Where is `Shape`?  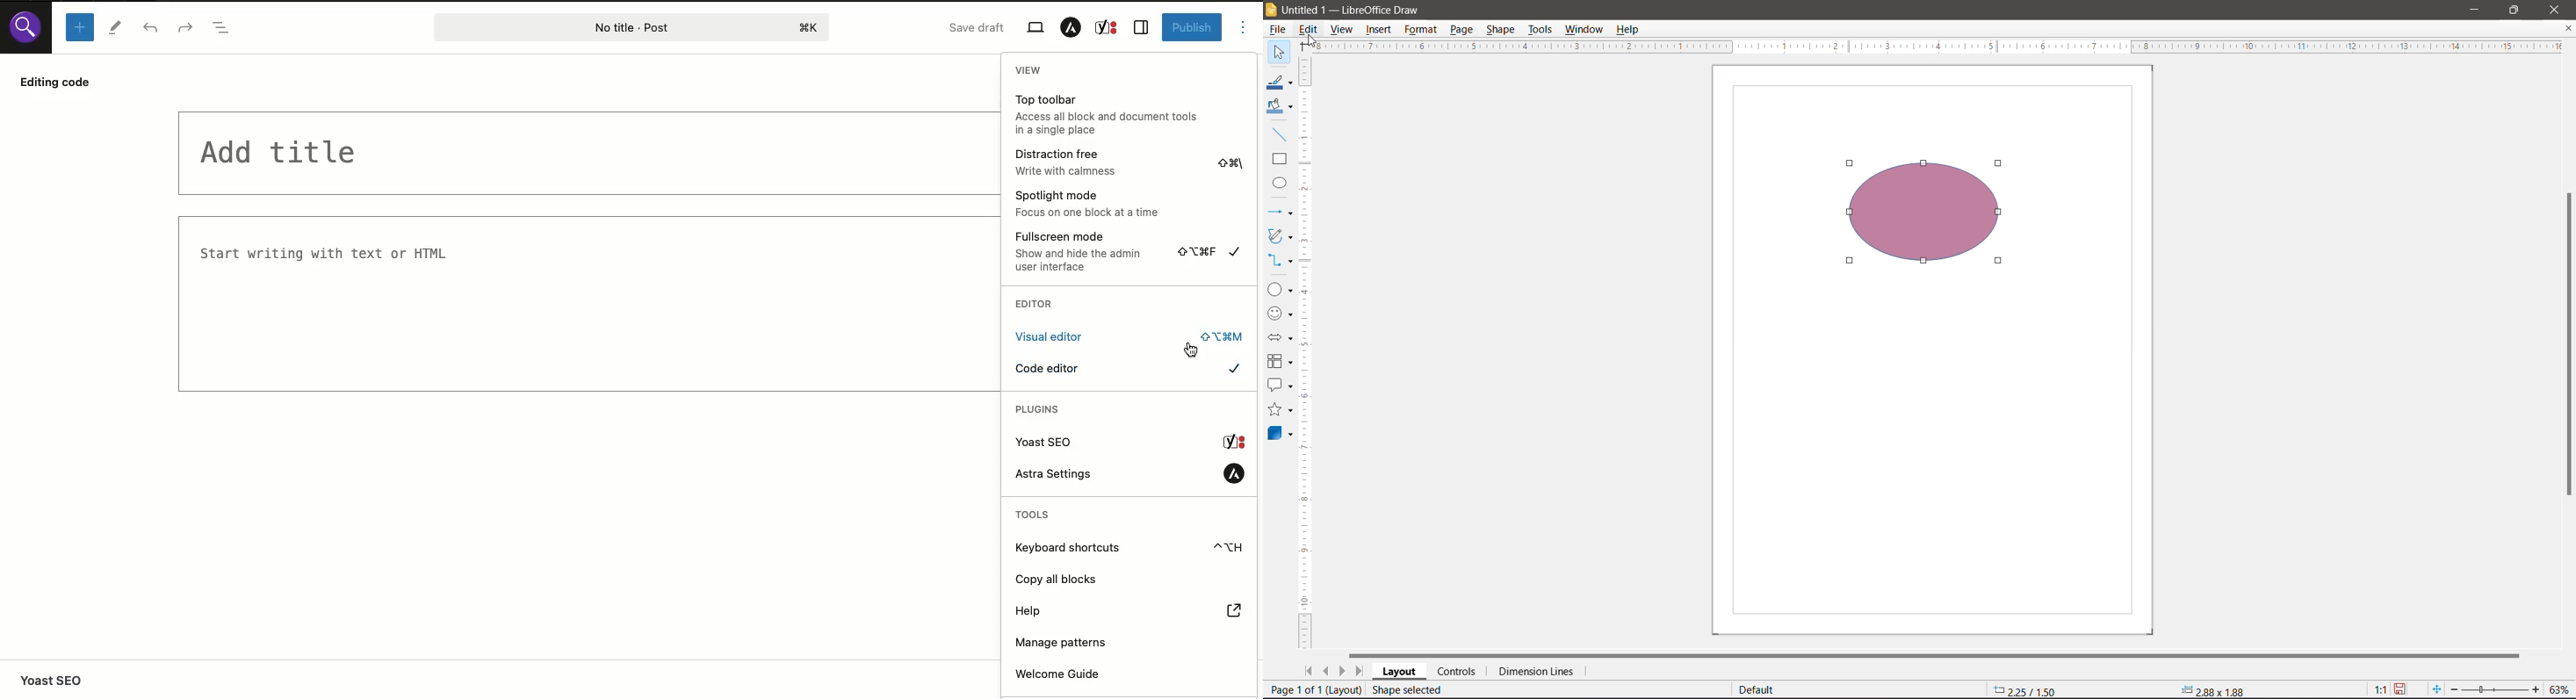 Shape is located at coordinates (1500, 30).